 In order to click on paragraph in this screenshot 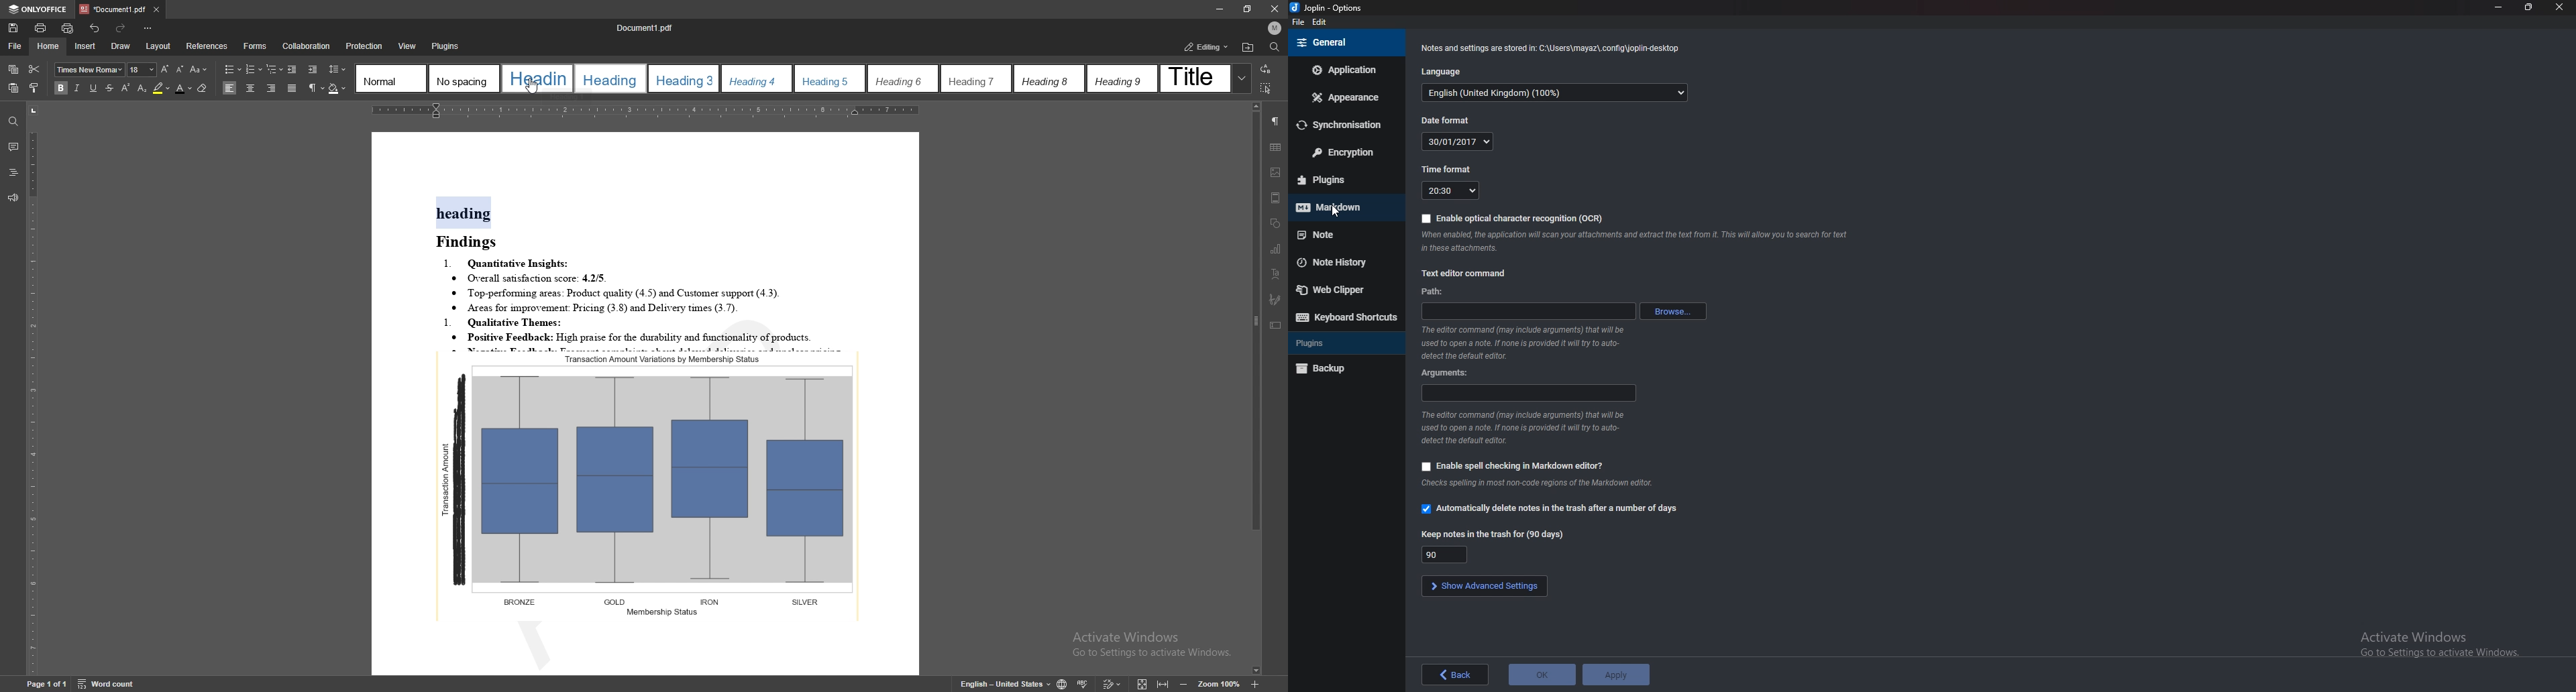, I will do `click(1275, 121)`.